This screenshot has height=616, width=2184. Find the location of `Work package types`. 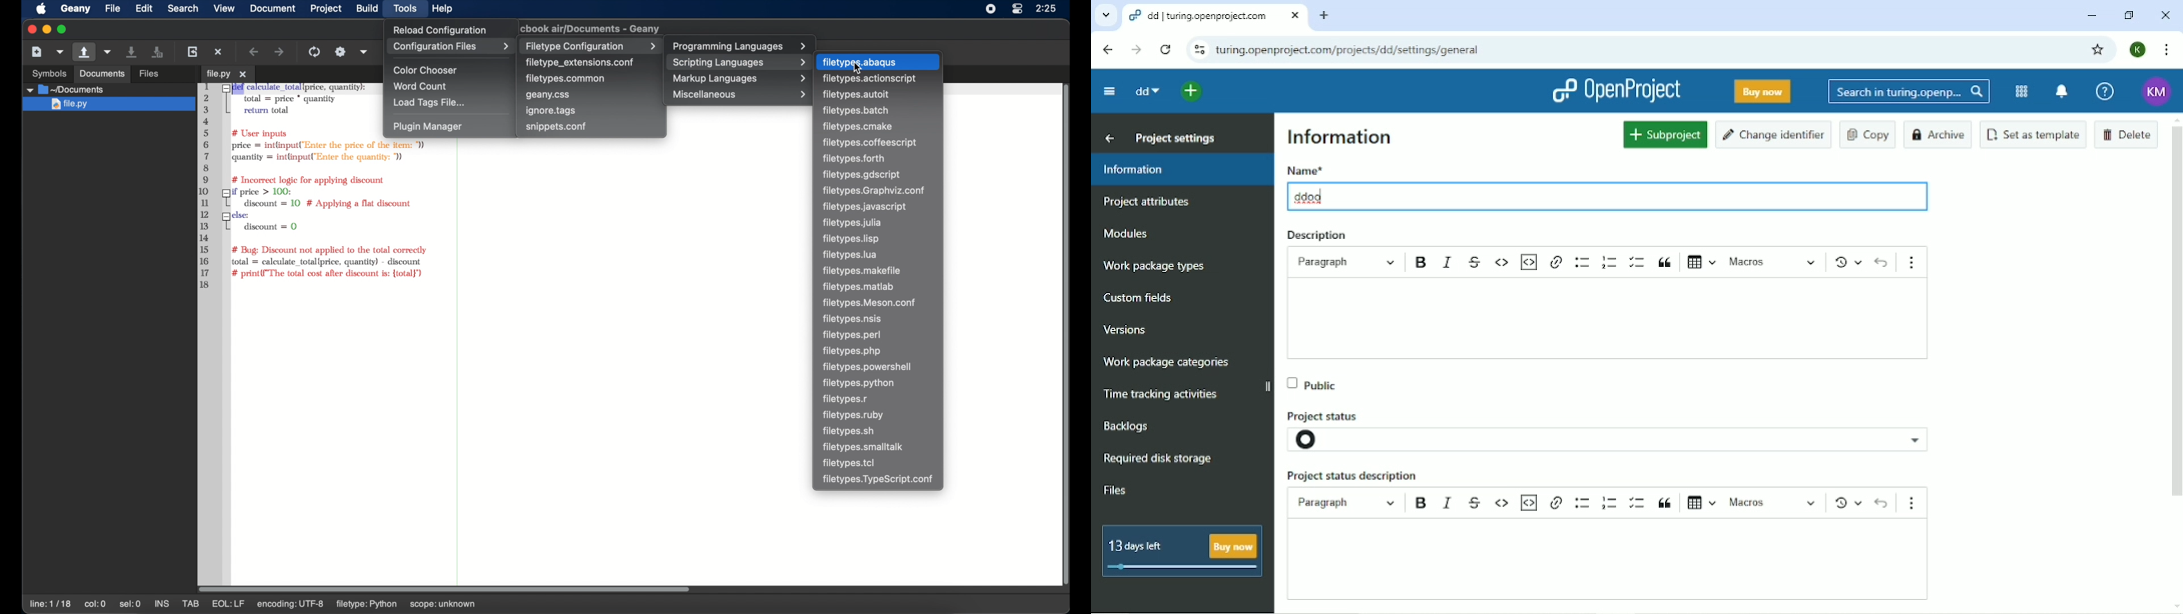

Work package types is located at coordinates (1155, 266).